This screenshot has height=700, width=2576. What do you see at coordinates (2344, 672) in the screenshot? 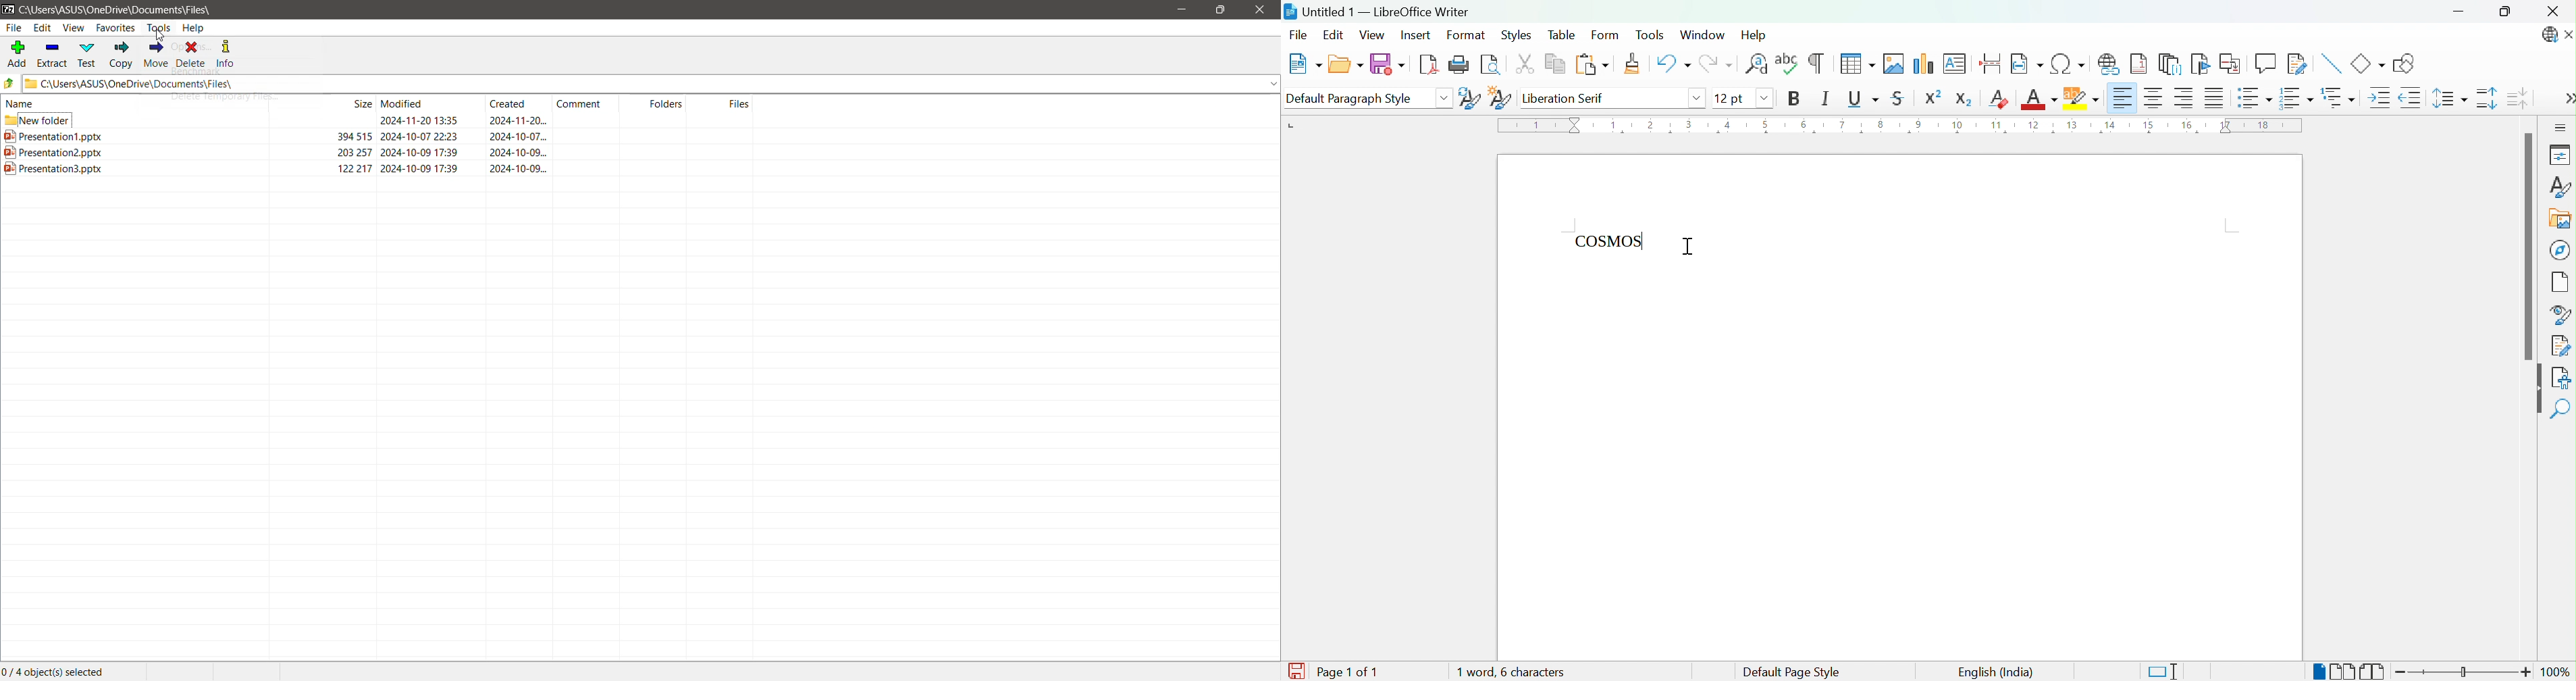
I see `Multiple-page view` at bounding box center [2344, 672].